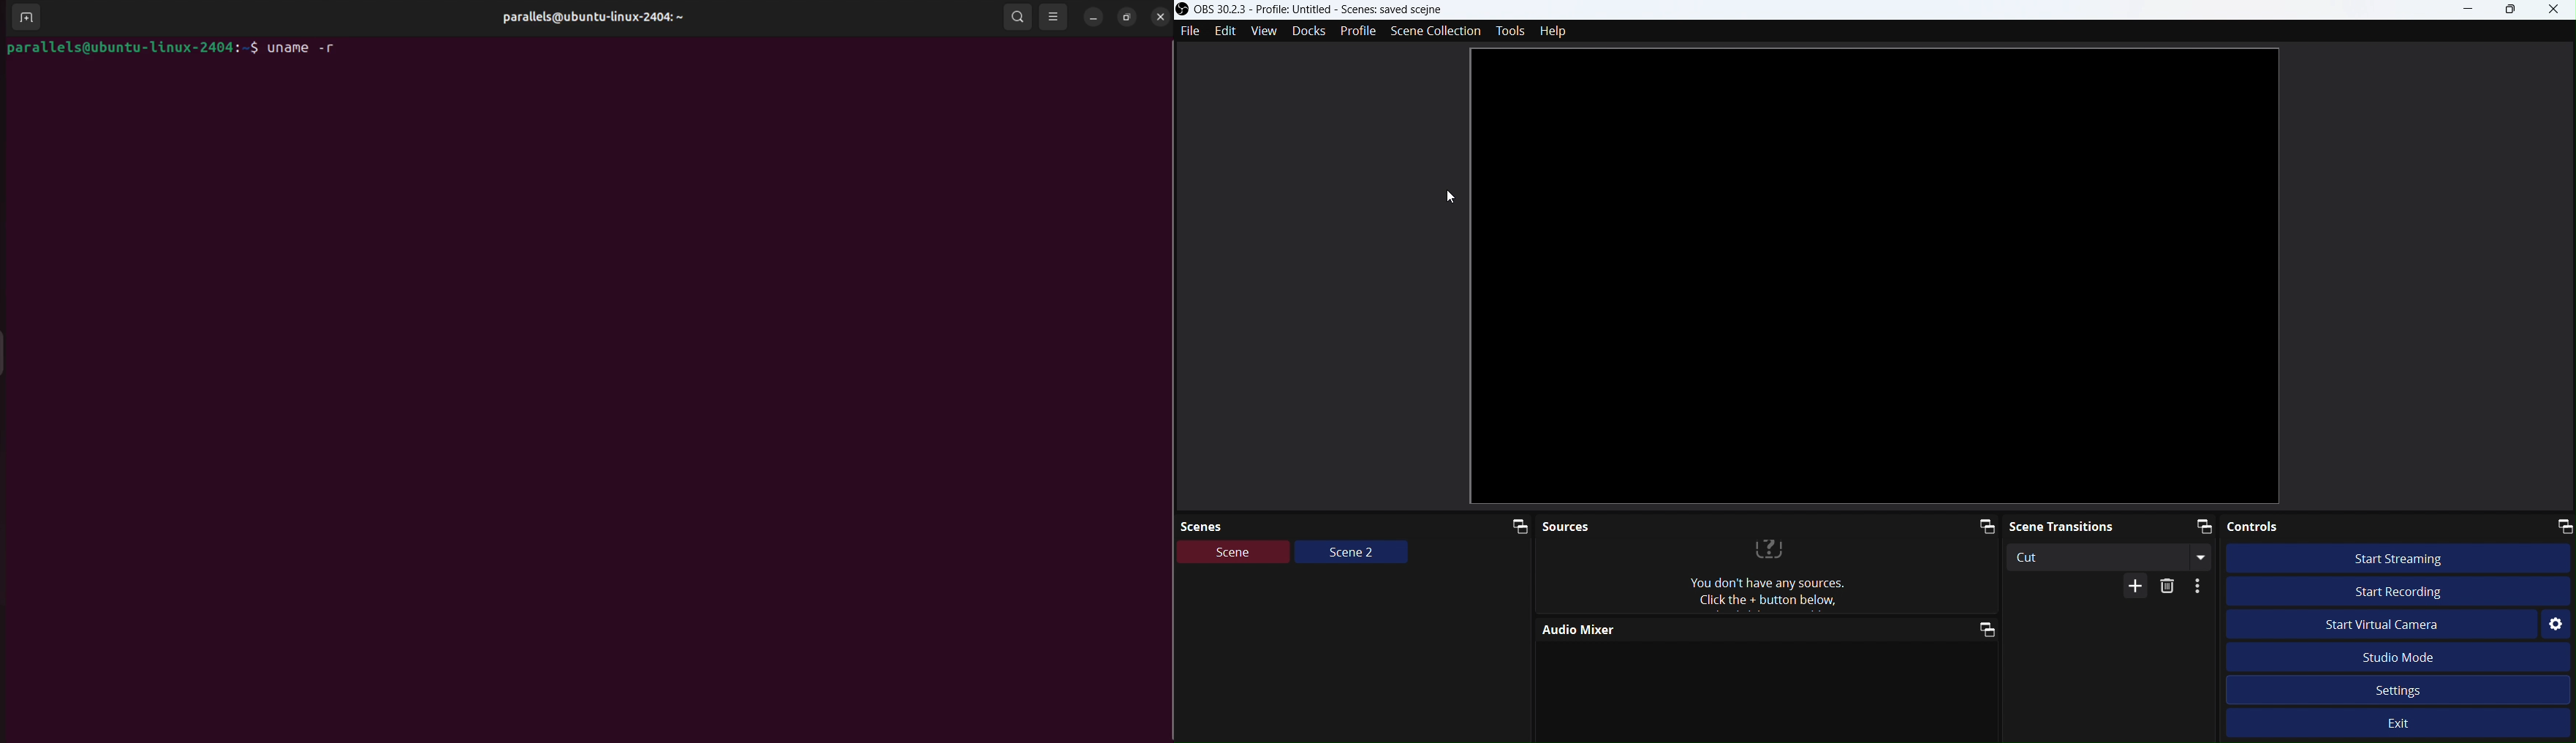  Describe the element at coordinates (1770, 528) in the screenshot. I see `Sources` at that location.